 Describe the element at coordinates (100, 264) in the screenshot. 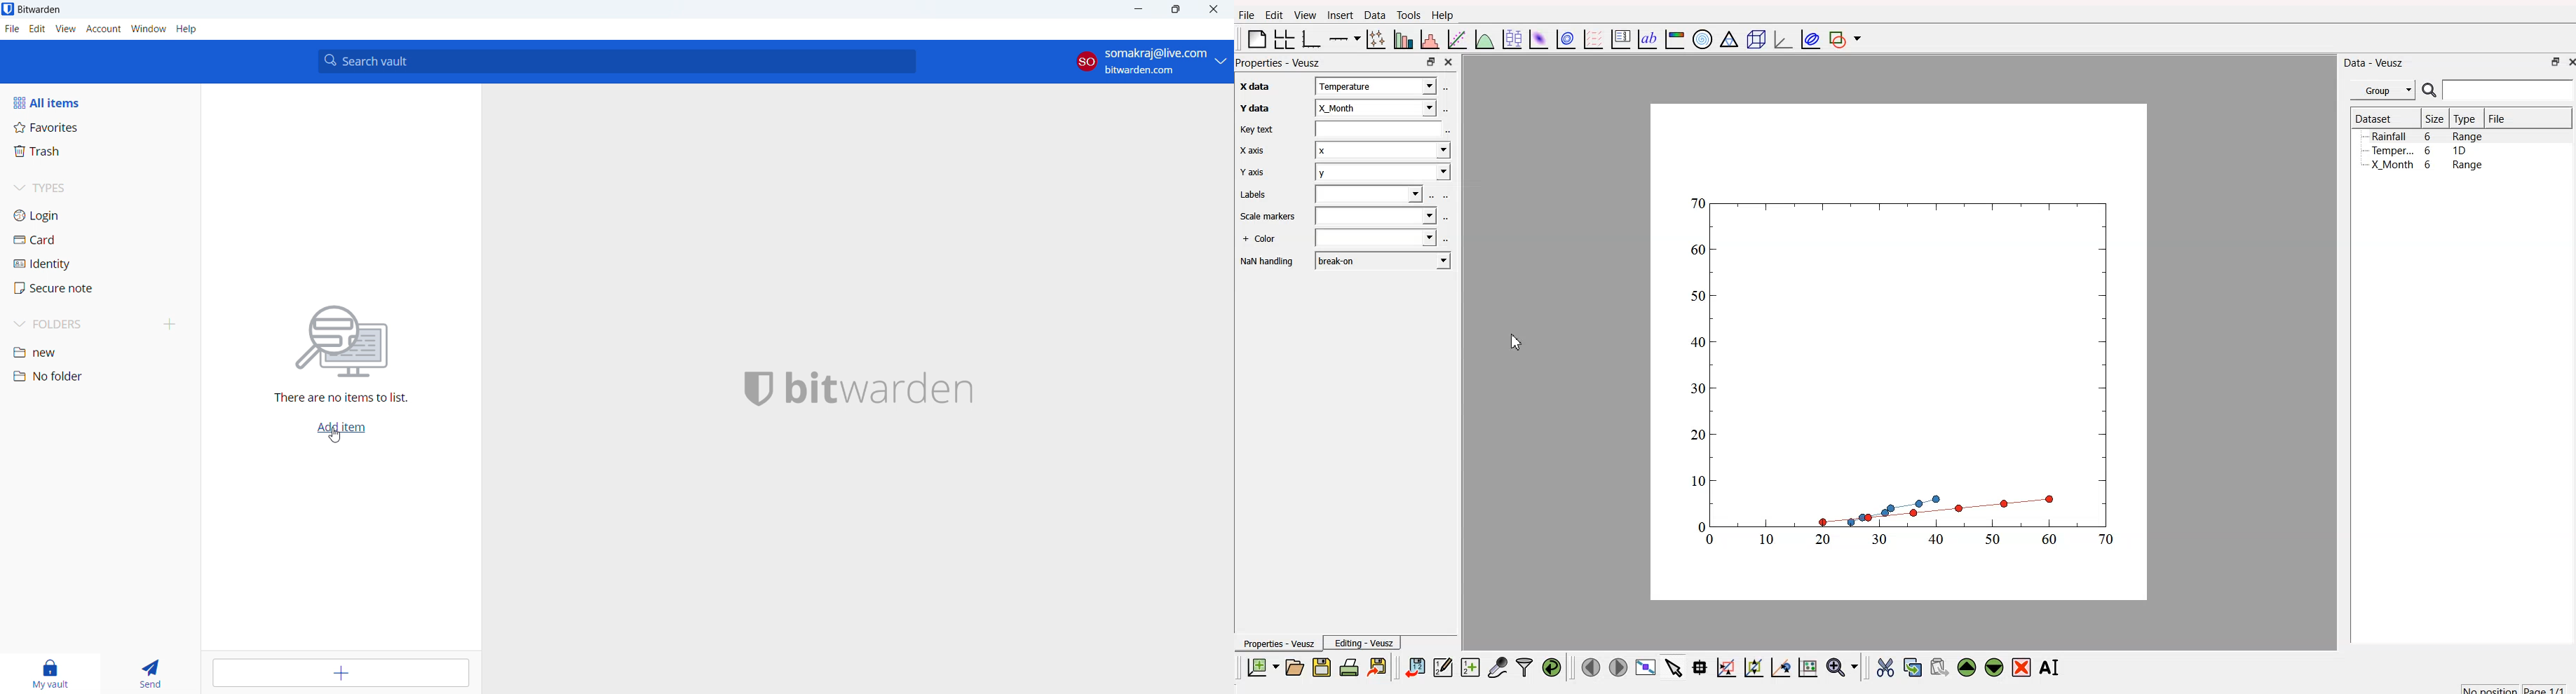

I see `identity` at that location.